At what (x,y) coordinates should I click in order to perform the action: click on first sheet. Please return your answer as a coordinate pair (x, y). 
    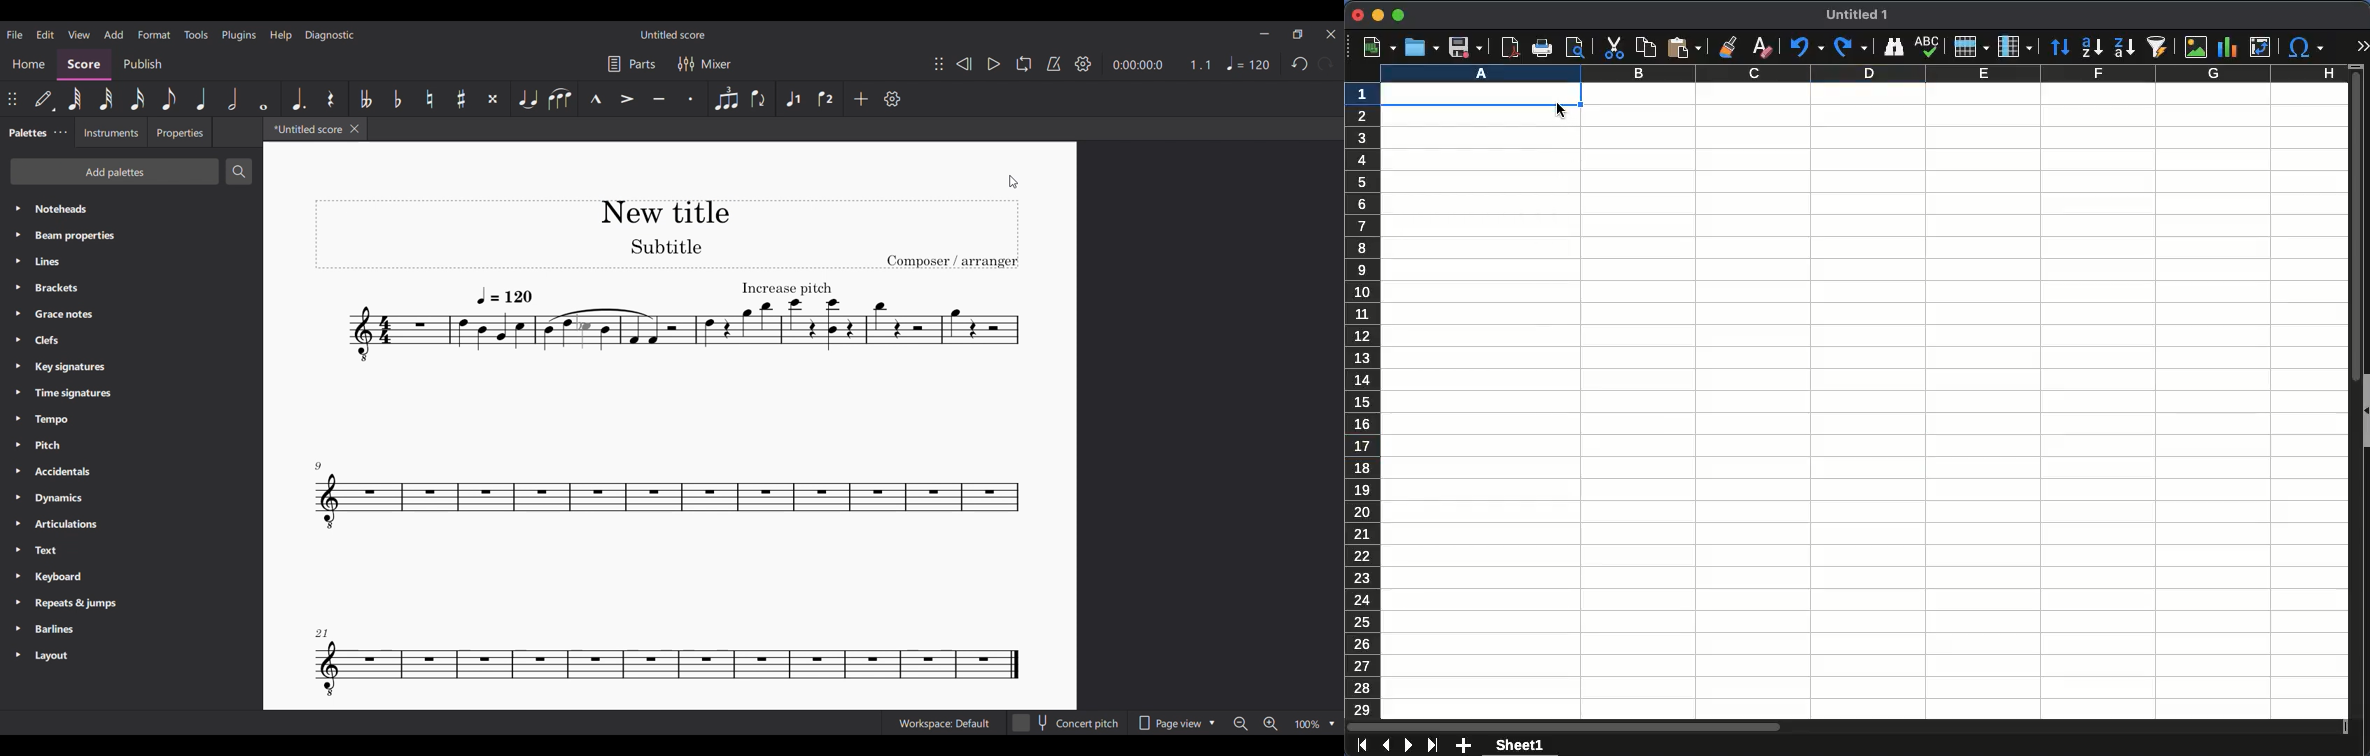
    Looking at the image, I should click on (1361, 746).